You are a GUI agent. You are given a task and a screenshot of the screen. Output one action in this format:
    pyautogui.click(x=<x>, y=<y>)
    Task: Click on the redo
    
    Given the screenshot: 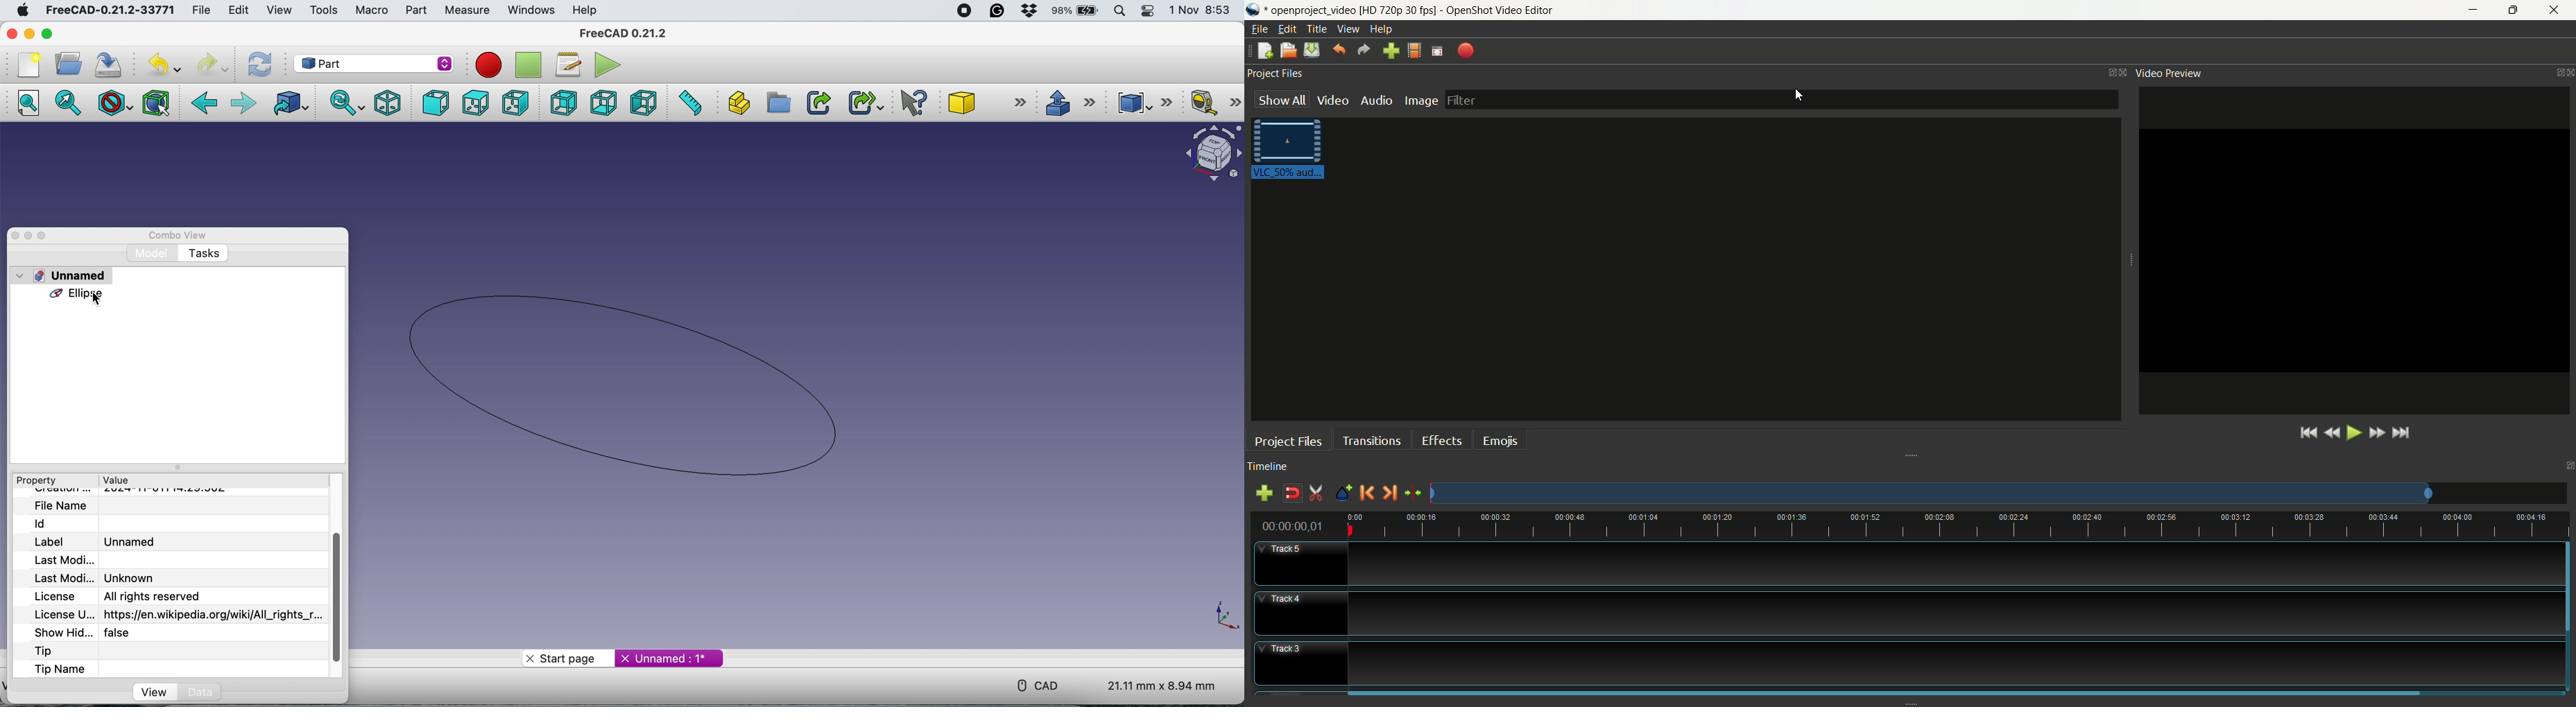 What is the action you would take?
    pyautogui.click(x=214, y=64)
    